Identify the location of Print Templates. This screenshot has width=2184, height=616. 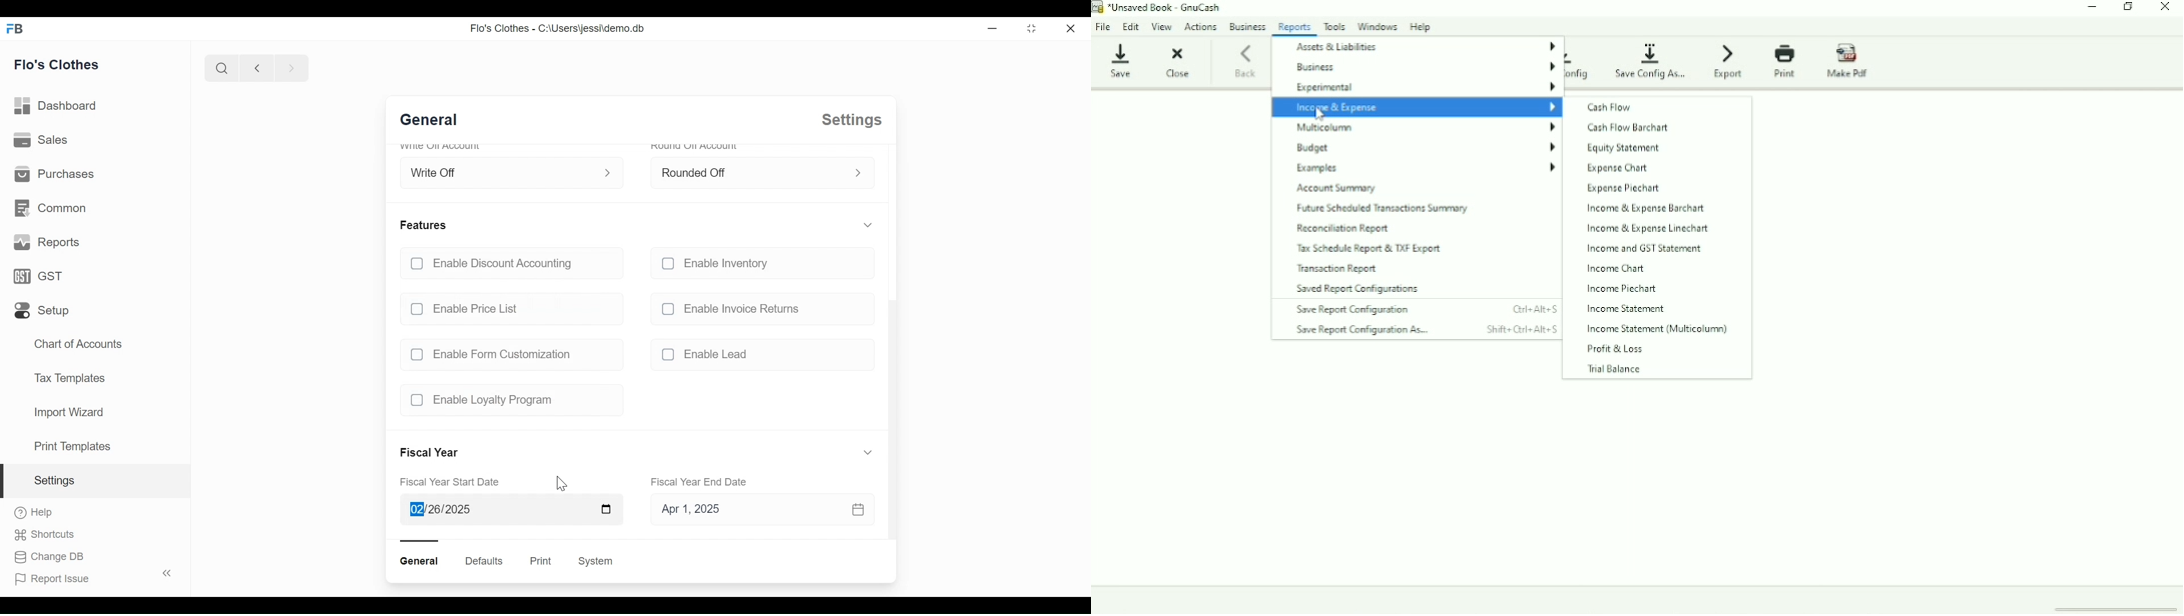
(72, 446).